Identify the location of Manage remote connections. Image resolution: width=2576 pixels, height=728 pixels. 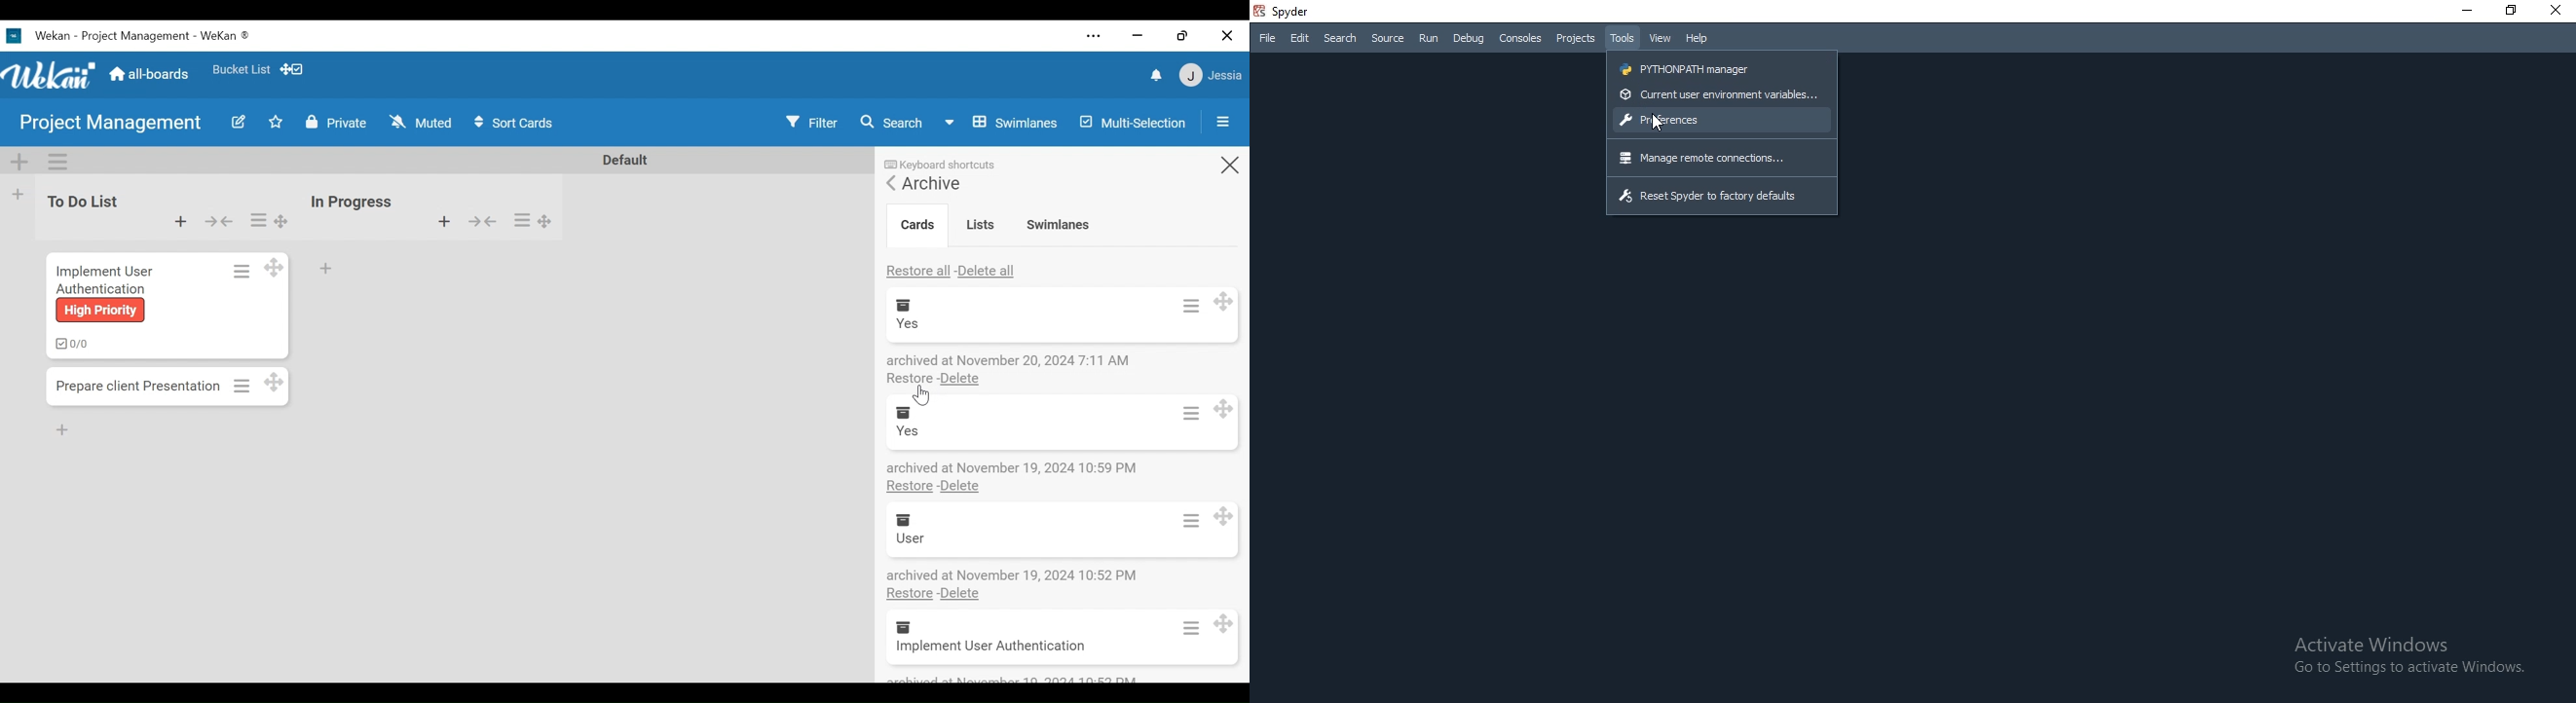
(1704, 158).